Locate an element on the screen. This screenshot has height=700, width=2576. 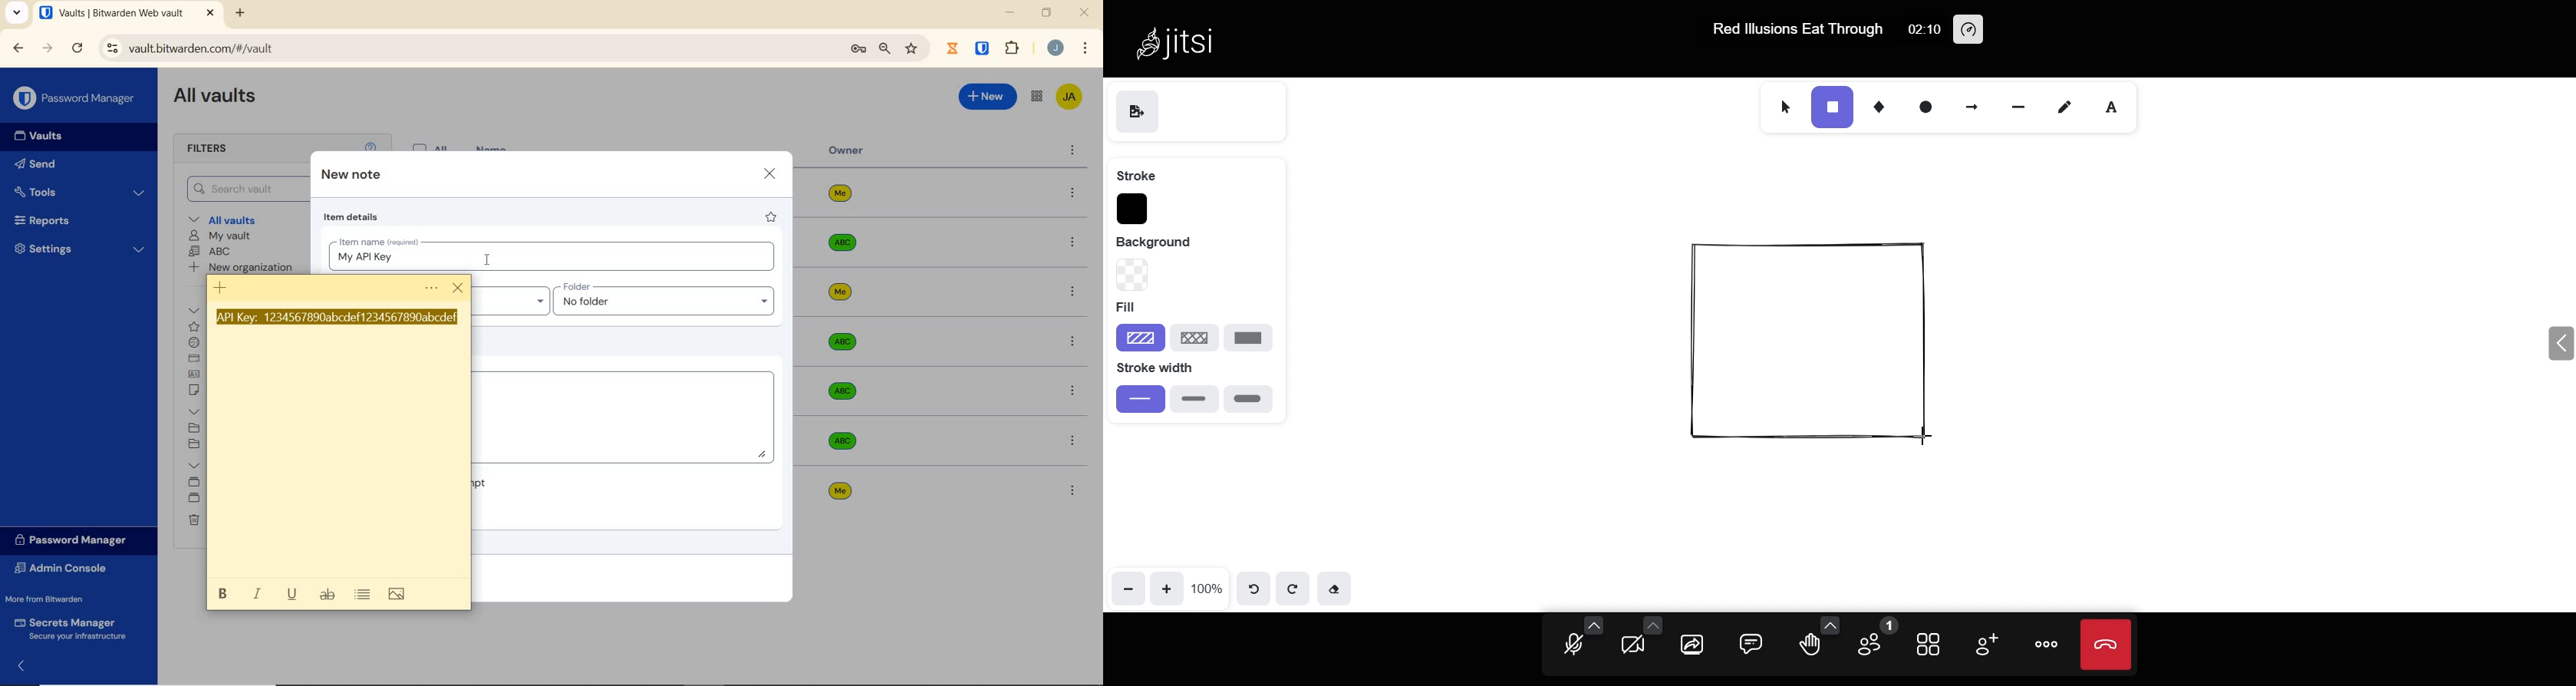
Send is located at coordinates (60, 166).